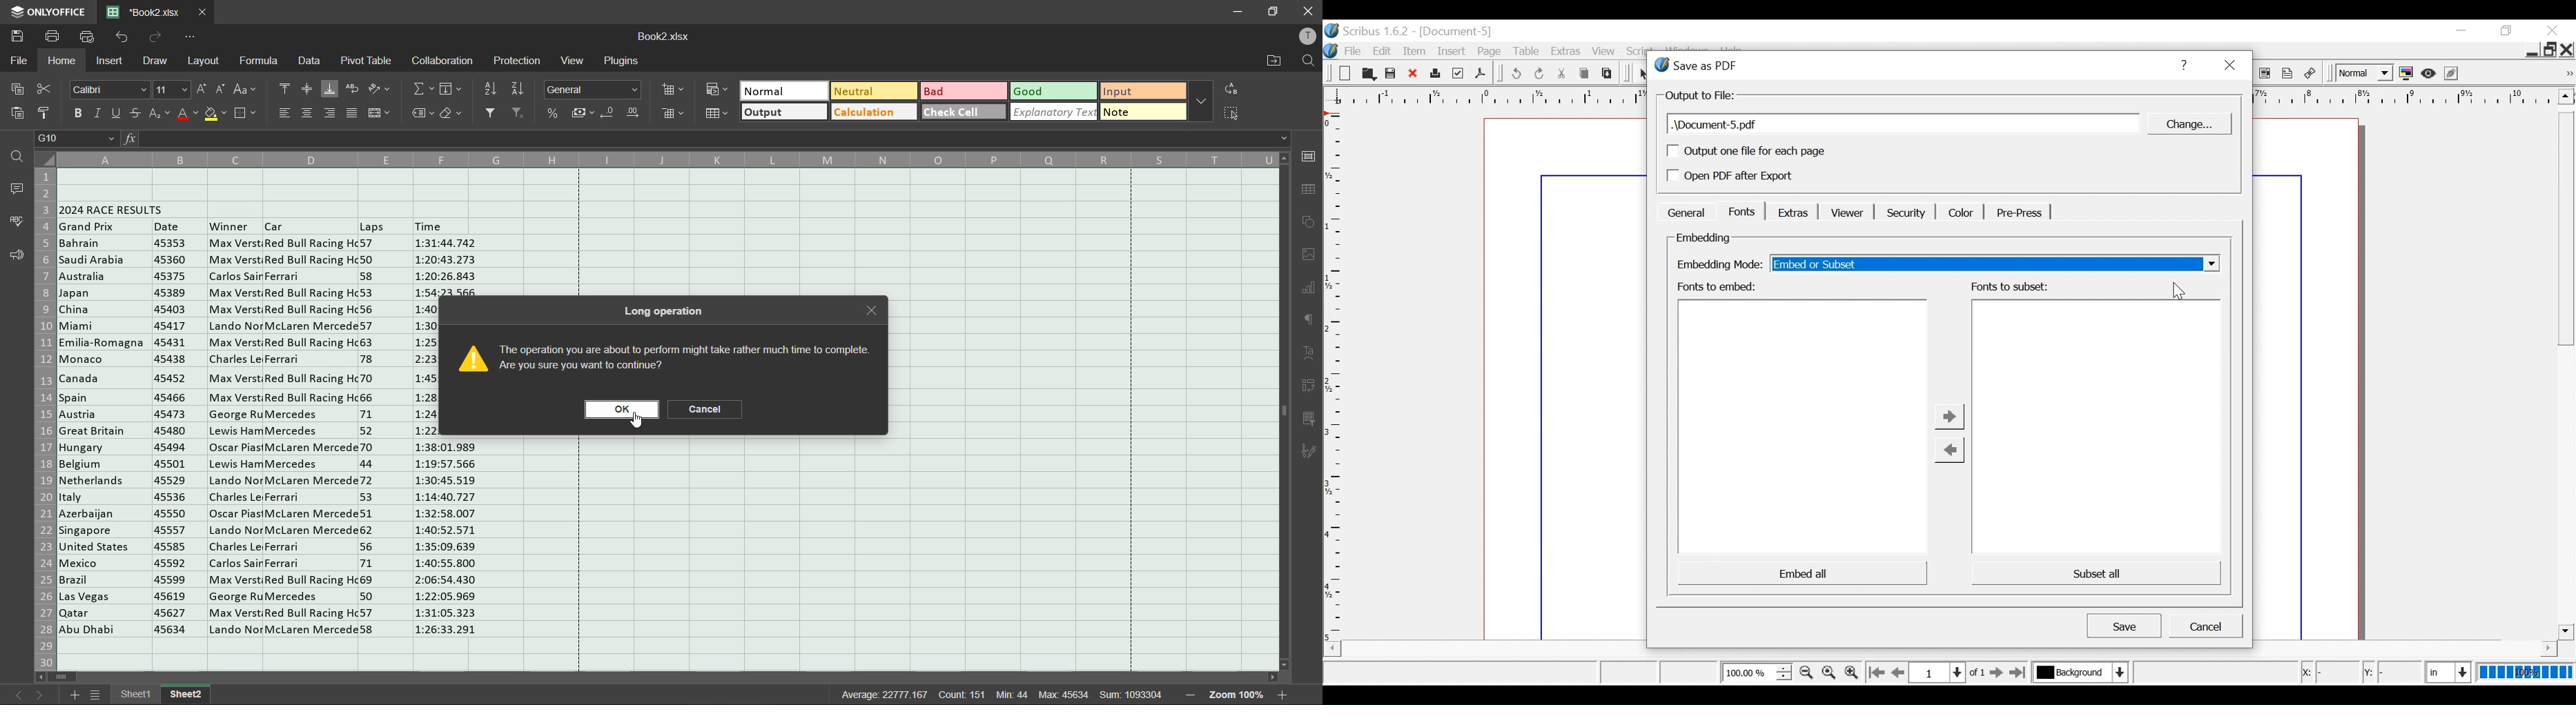  I want to click on Go to the previous page, so click(1900, 672).